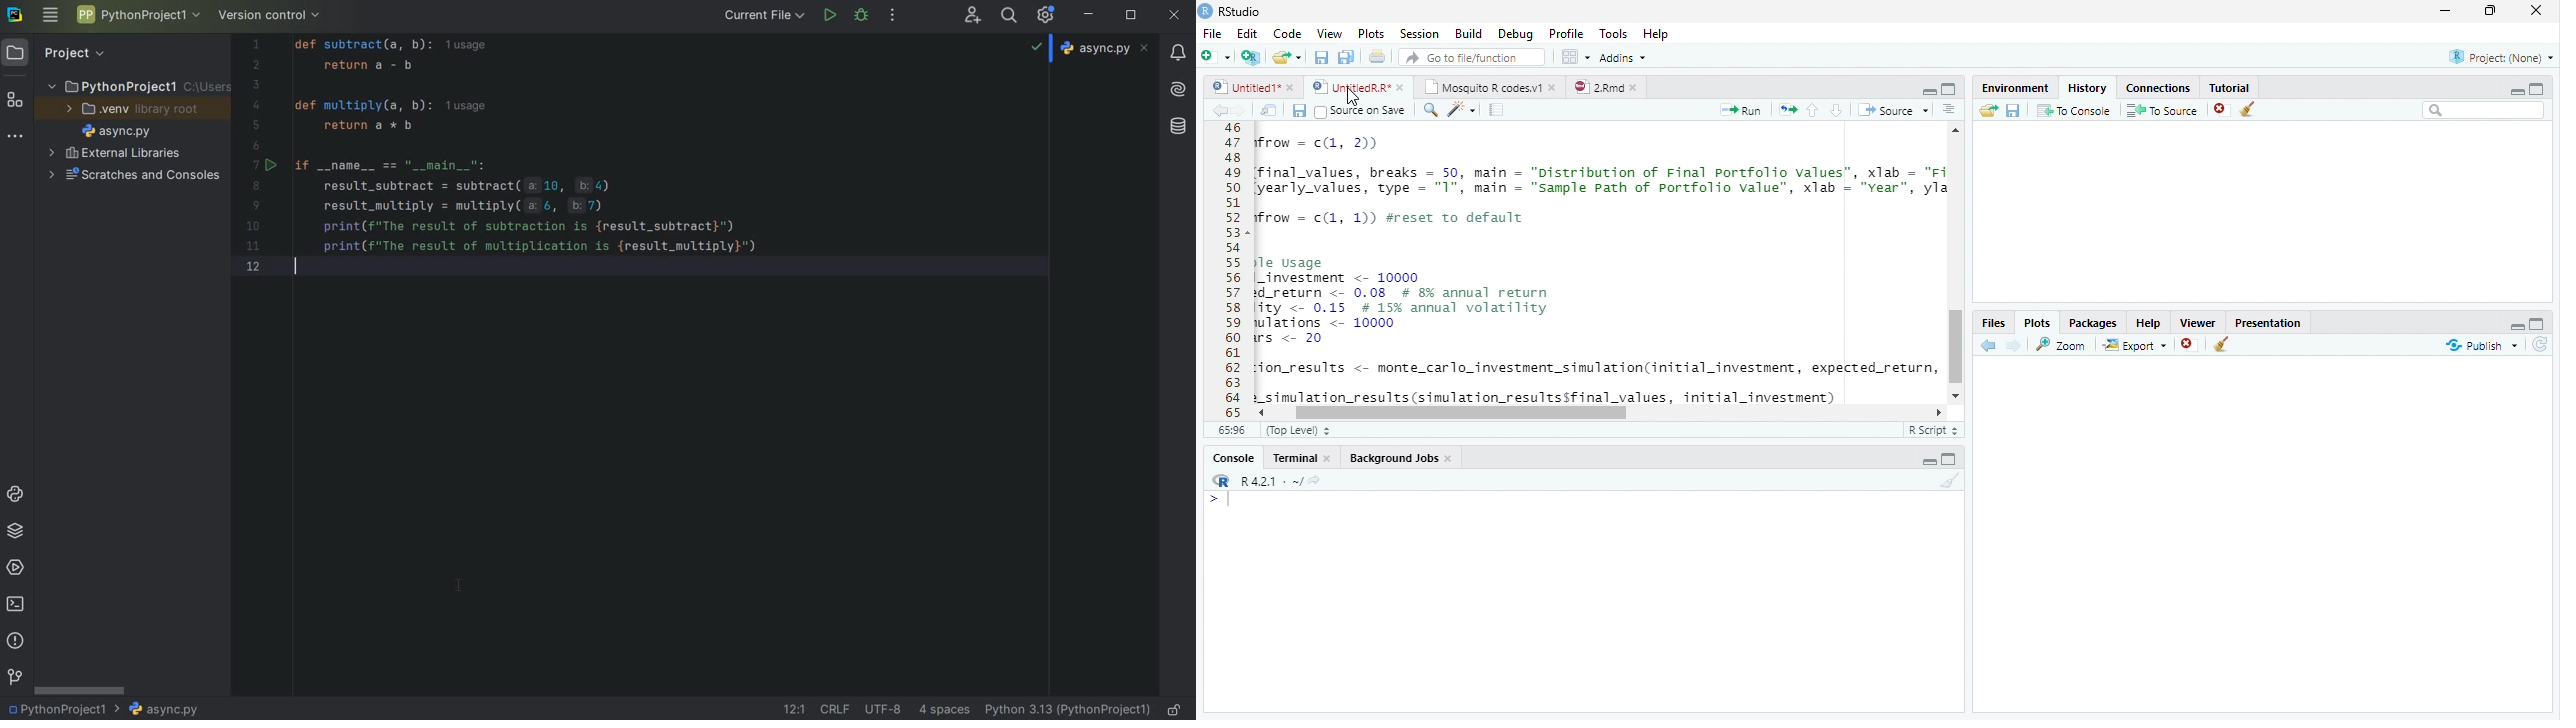  I want to click on Run, so click(1742, 110).